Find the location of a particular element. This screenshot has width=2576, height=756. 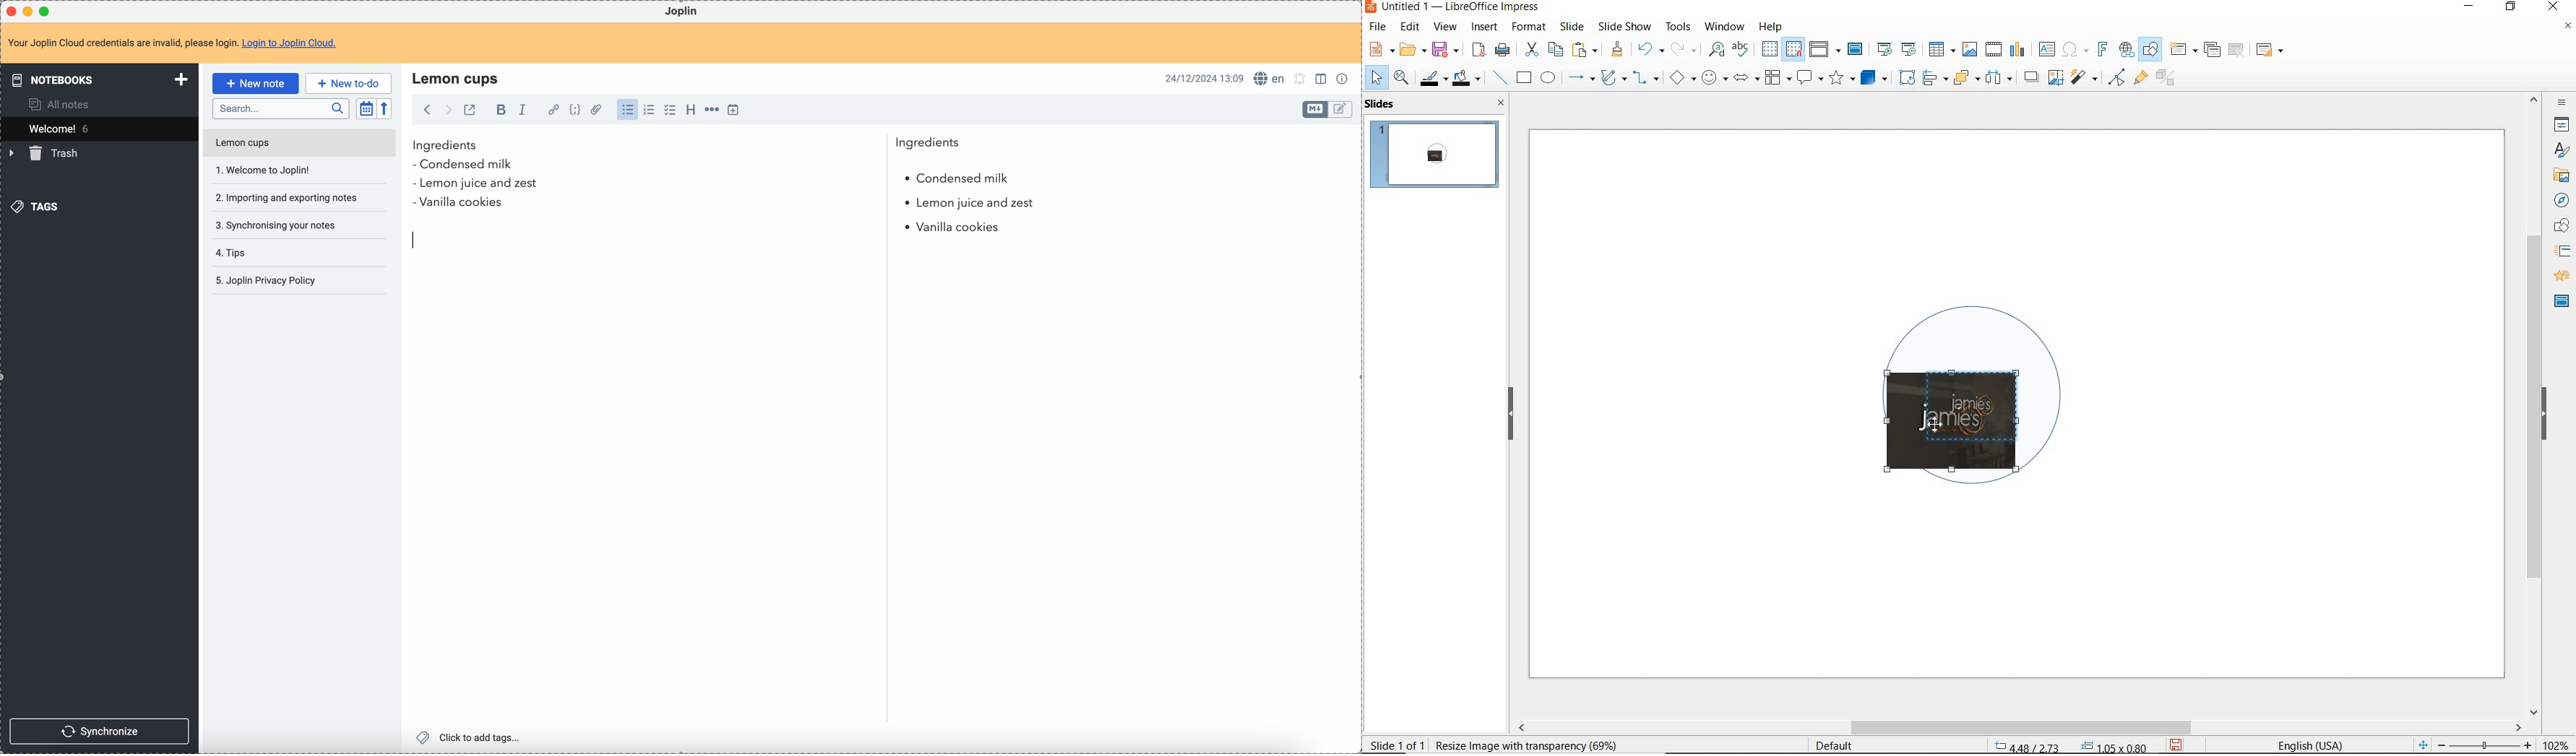

insert line is located at coordinates (1499, 78).